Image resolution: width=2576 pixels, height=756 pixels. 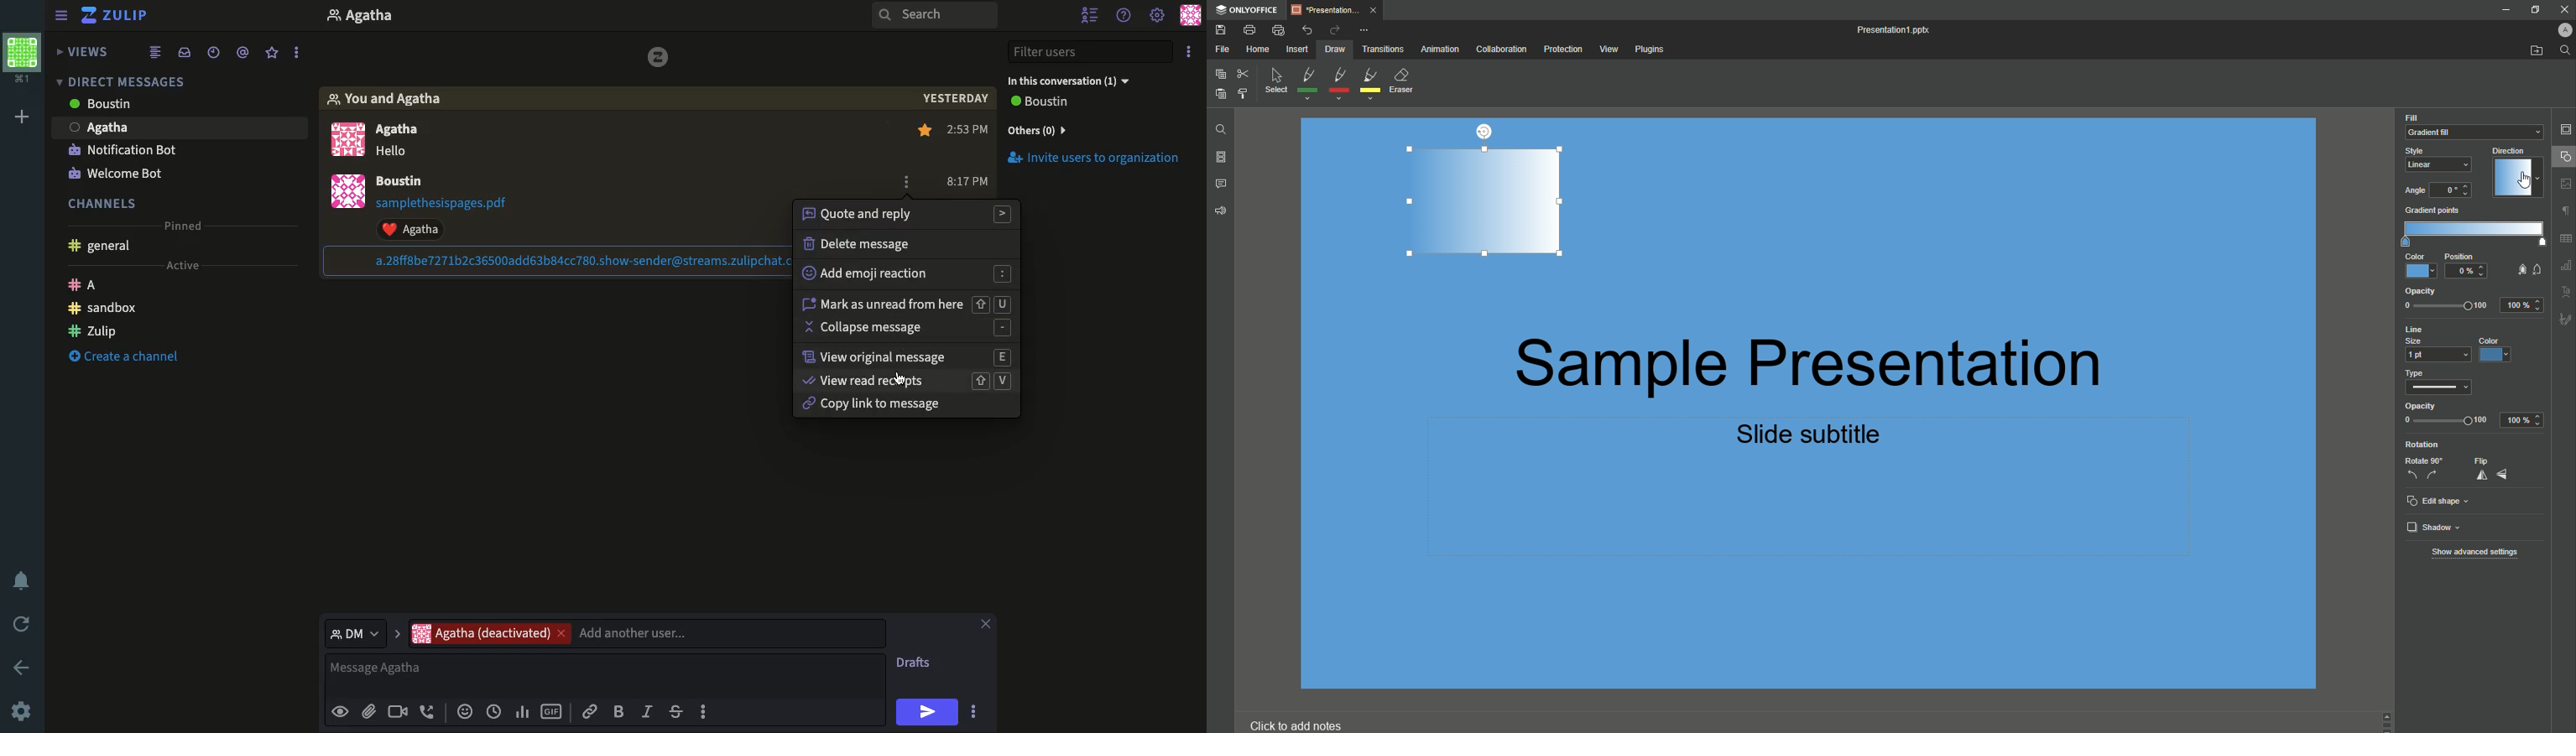 What do you see at coordinates (144, 106) in the screenshot?
I see `Users` at bounding box center [144, 106].